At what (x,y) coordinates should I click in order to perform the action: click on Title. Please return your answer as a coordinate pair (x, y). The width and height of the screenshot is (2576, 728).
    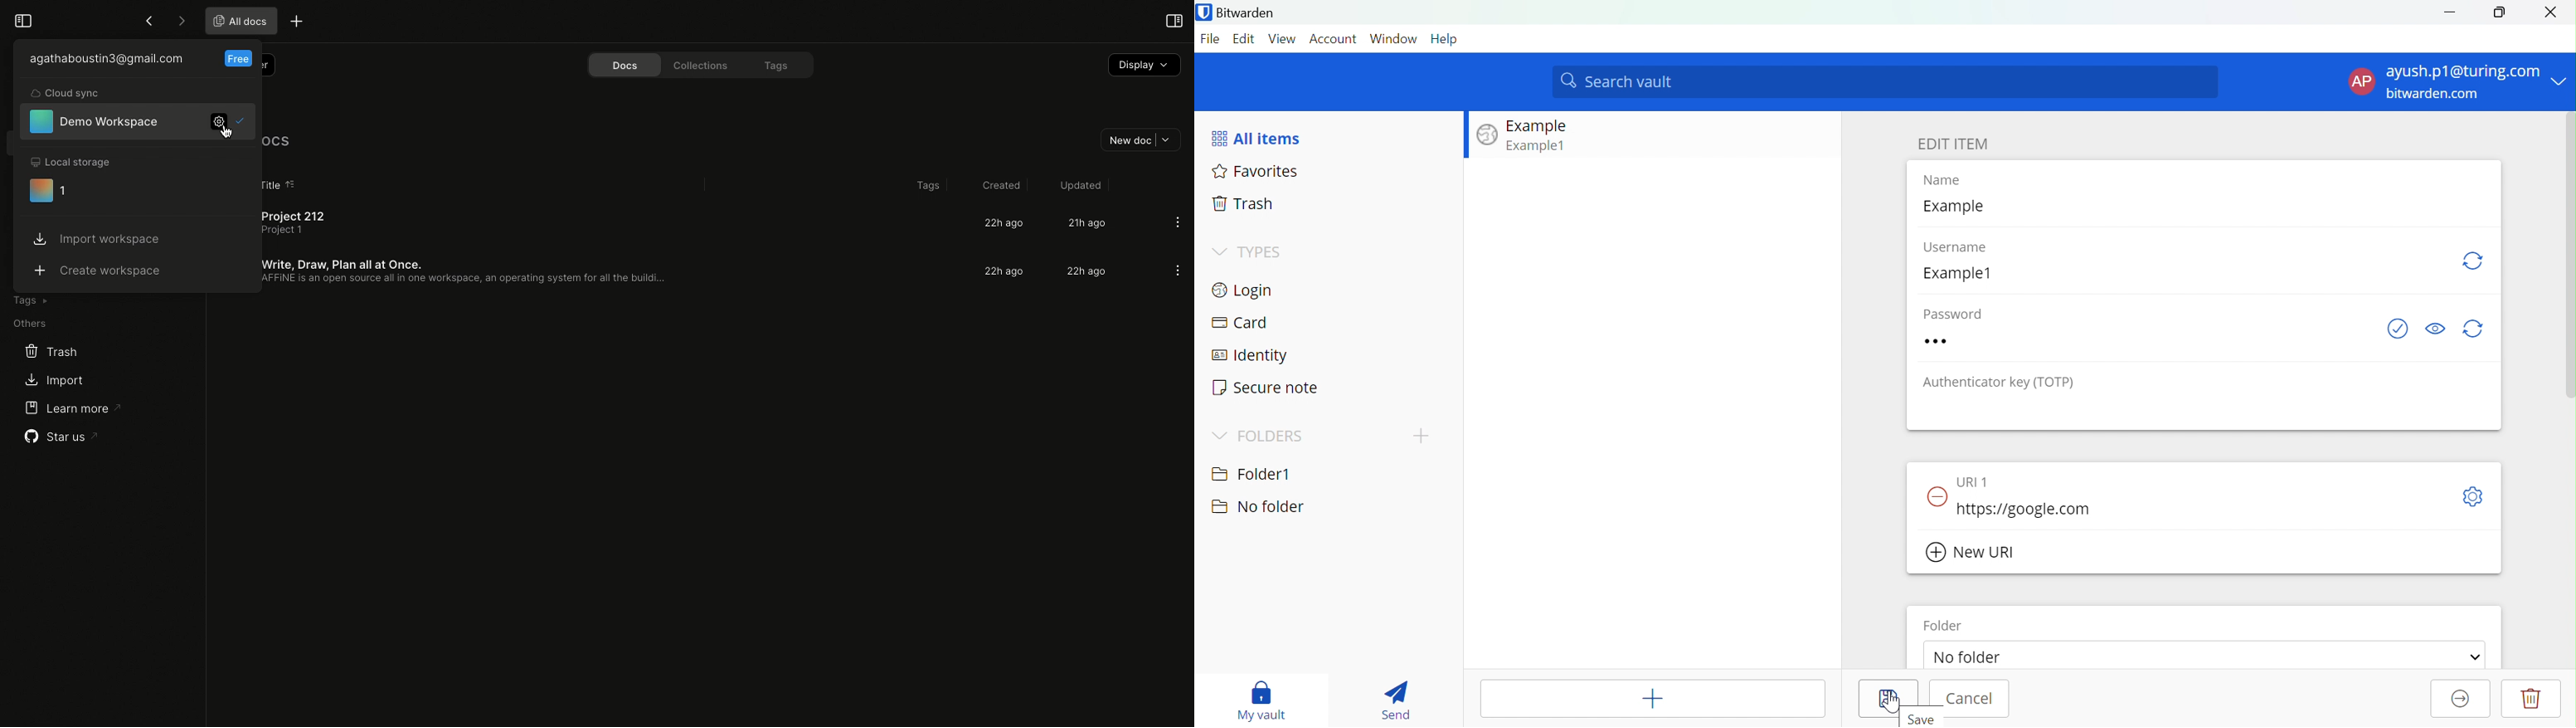
    Looking at the image, I should click on (269, 184).